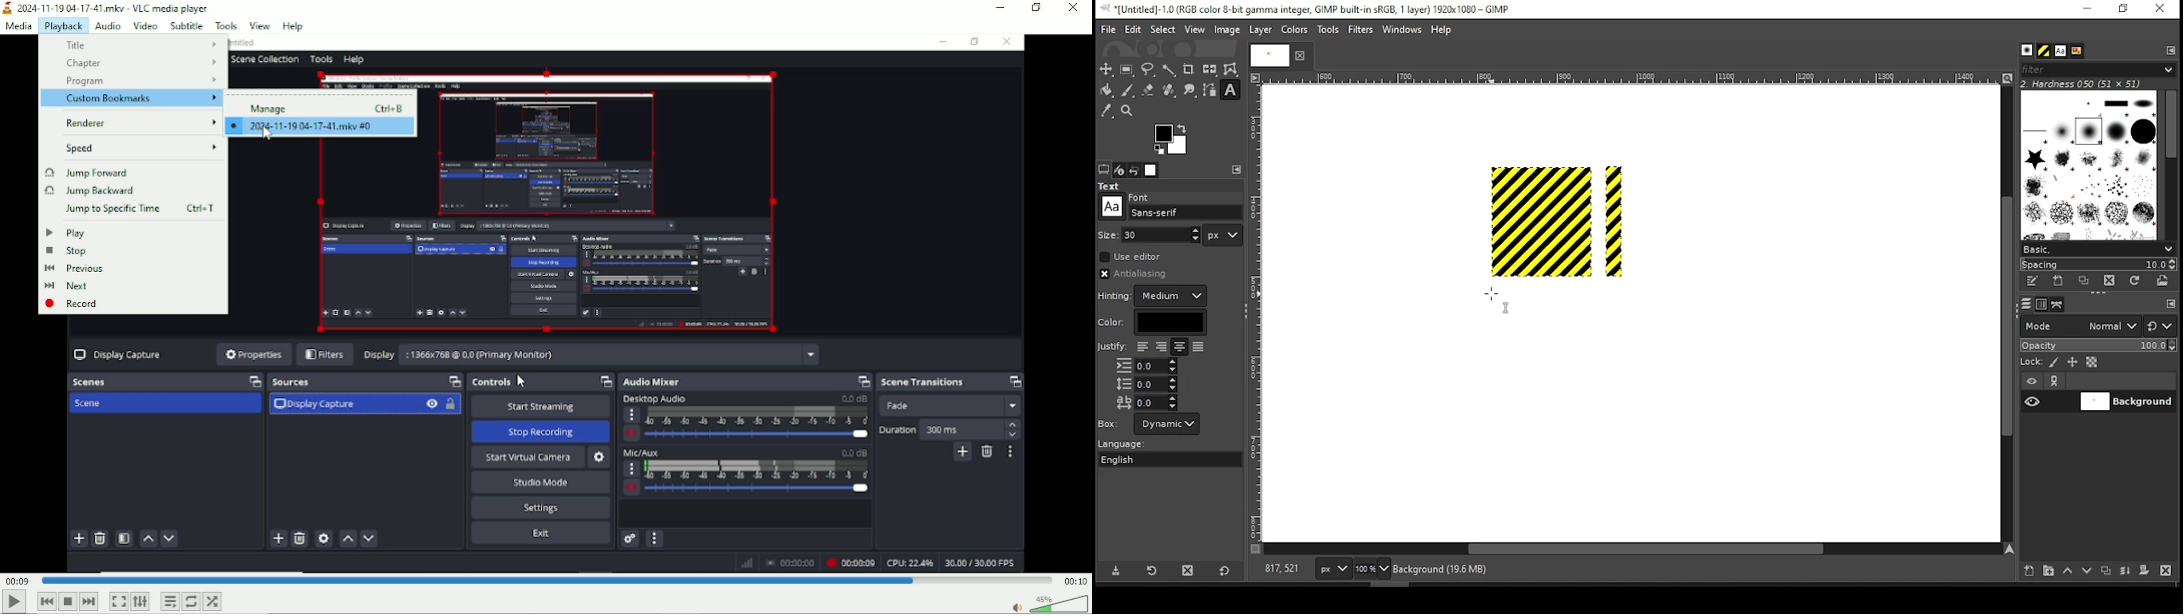 The width and height of the screenshot is (2184, 616). What do you see at coordinates (62, 26) in the screenshot?
I see `Playback` at bounding box center [62, 26].